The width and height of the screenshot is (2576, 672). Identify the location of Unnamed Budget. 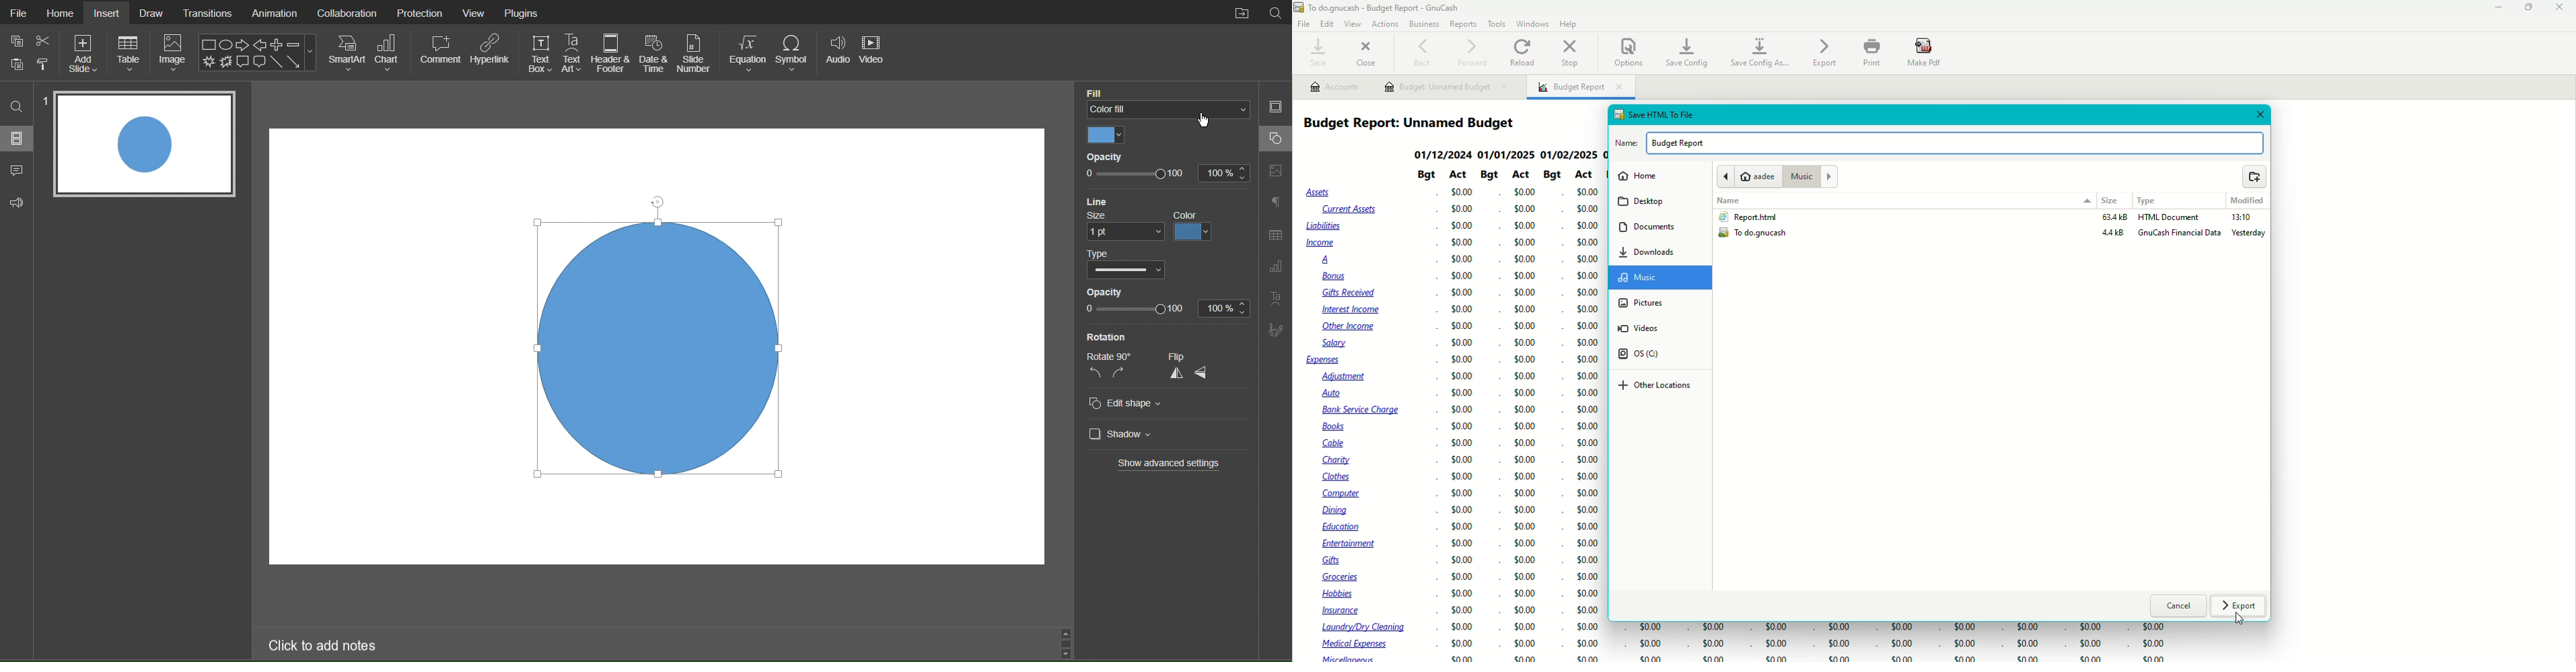
(1447, 88).